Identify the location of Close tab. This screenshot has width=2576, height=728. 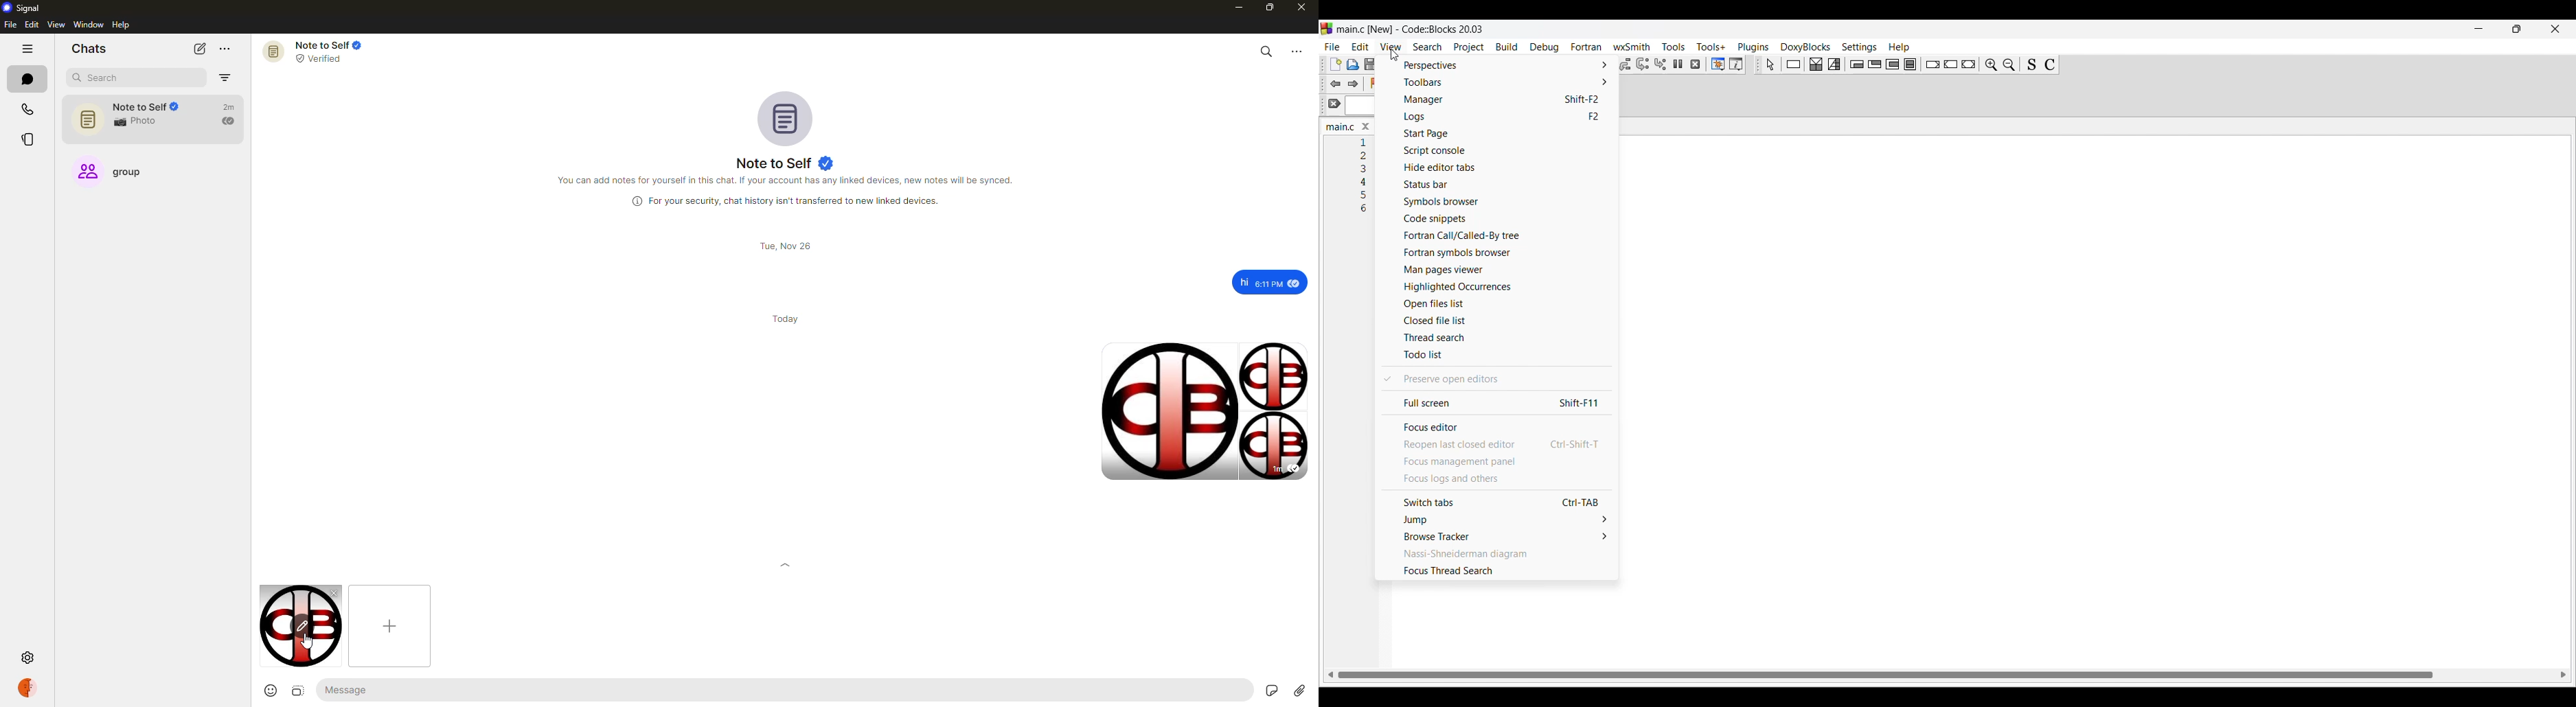
(1365, 126).